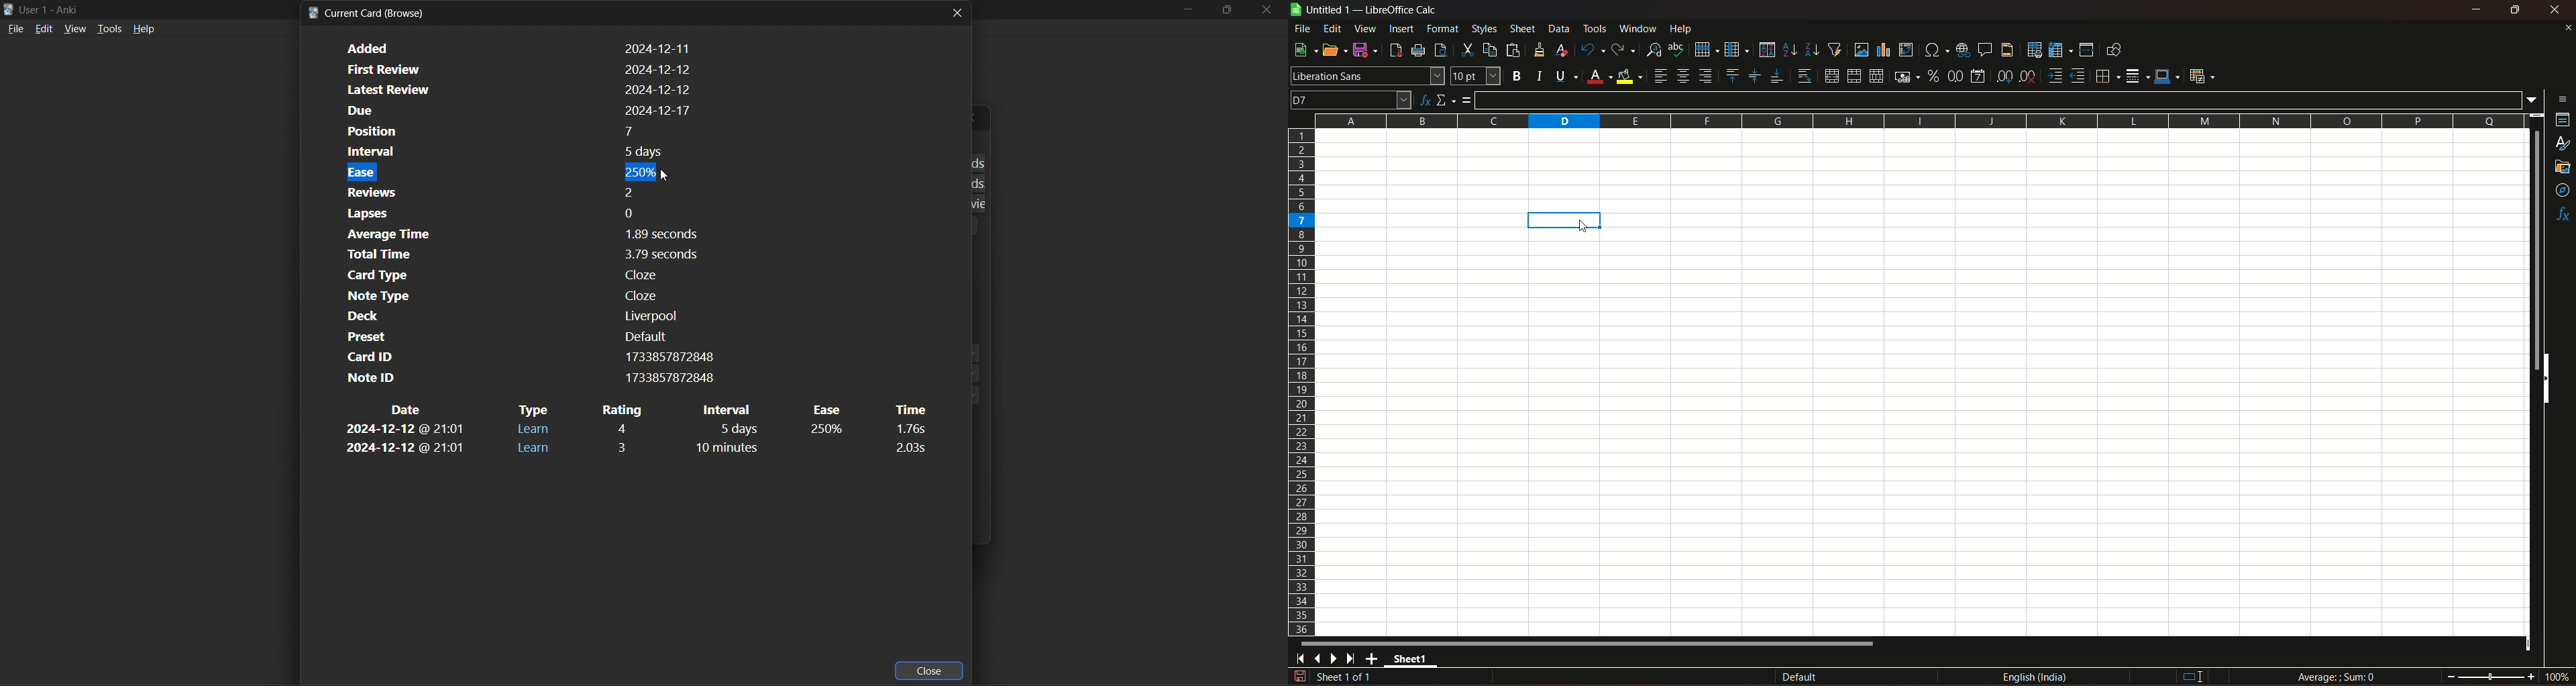 The width and height of the screenshot is (2576, 700). What do you see at coordinates (514, 90) in the screenshot?
I see `card latest review date` at bounding box center [514, 90].